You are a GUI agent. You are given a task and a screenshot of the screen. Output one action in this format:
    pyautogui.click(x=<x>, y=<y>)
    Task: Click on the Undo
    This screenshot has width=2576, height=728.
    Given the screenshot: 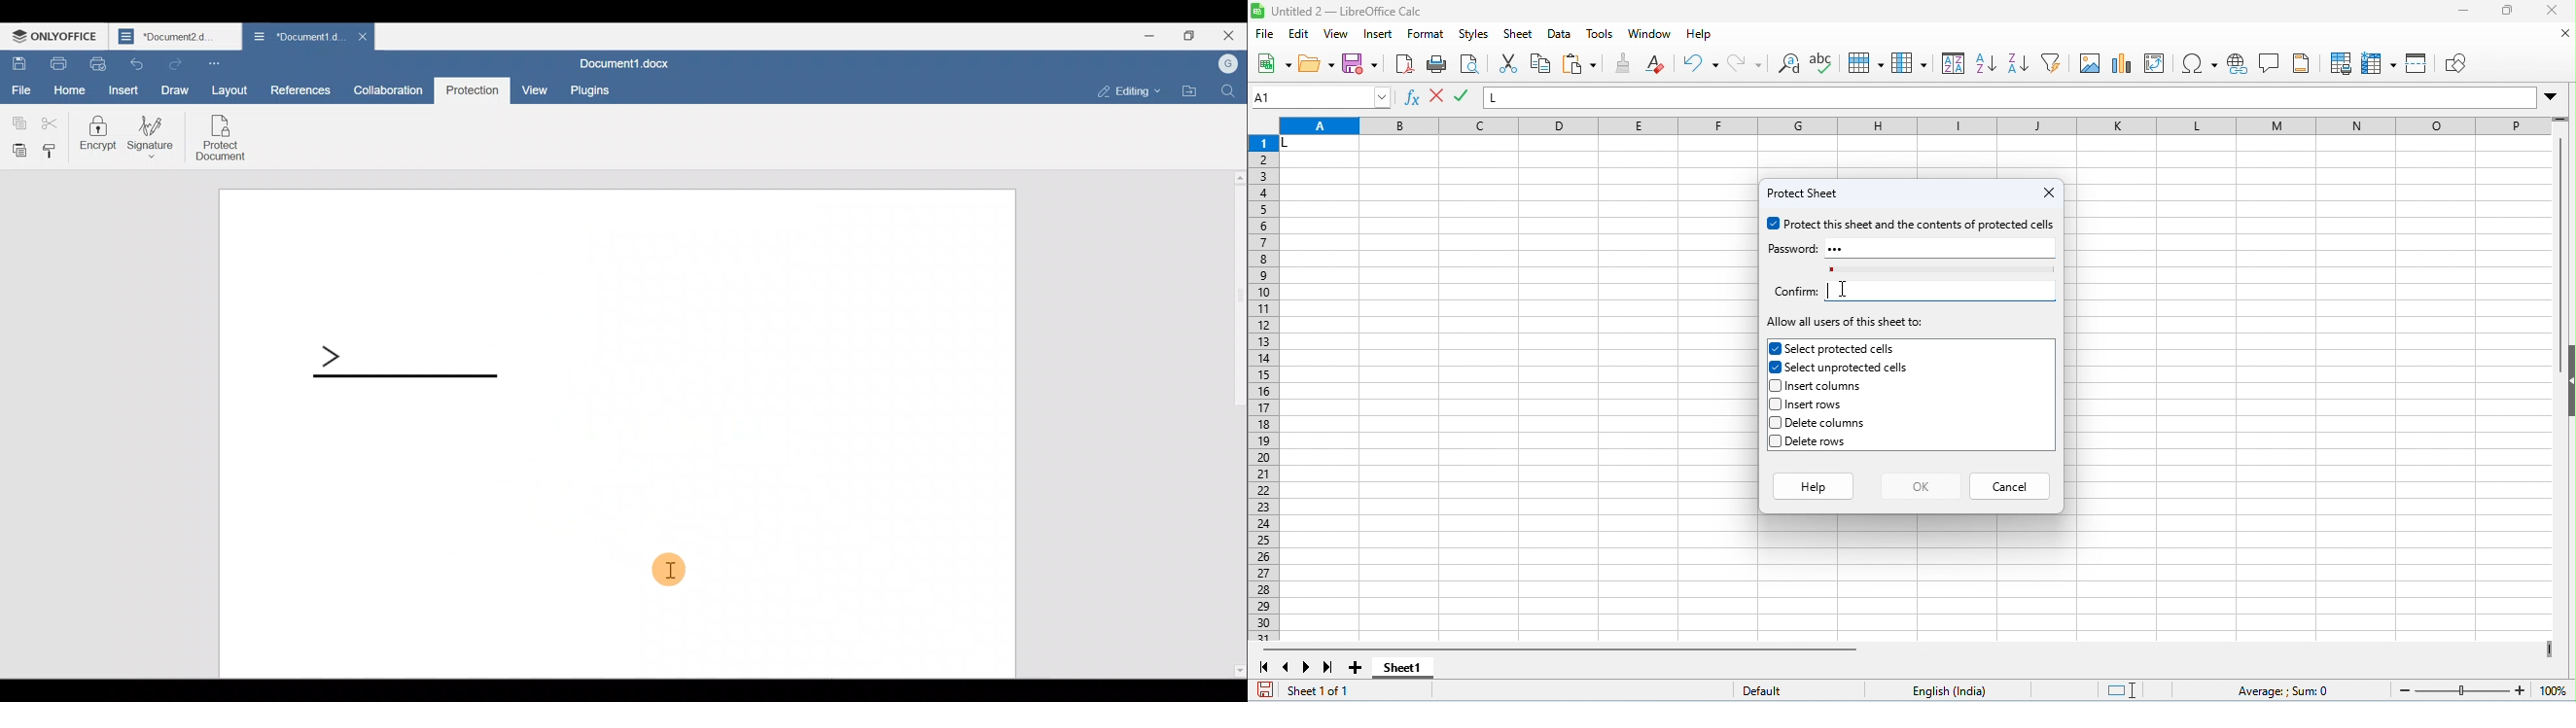 What is the action you would take?
    pyautogui.click(x=135, y=63)
    